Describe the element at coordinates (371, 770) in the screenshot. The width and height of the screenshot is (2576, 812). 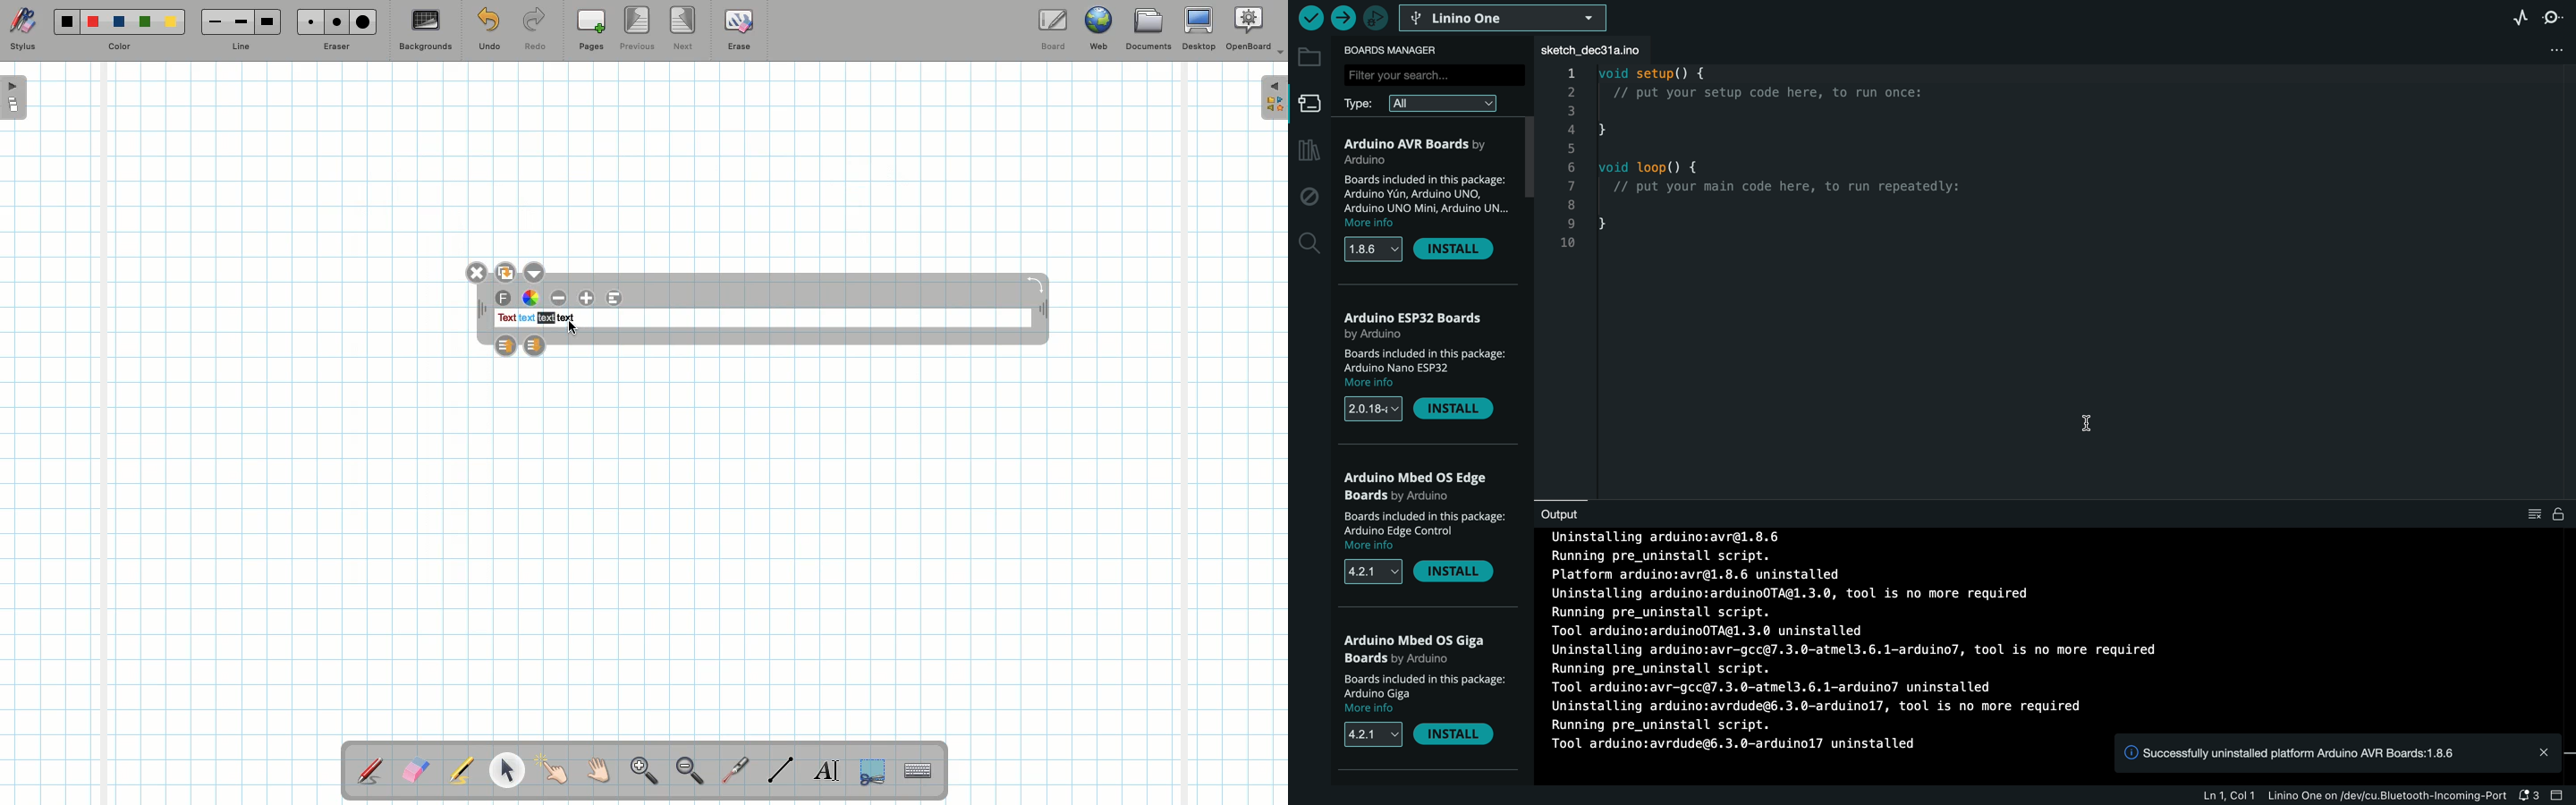
I see `Stylus` at that location.